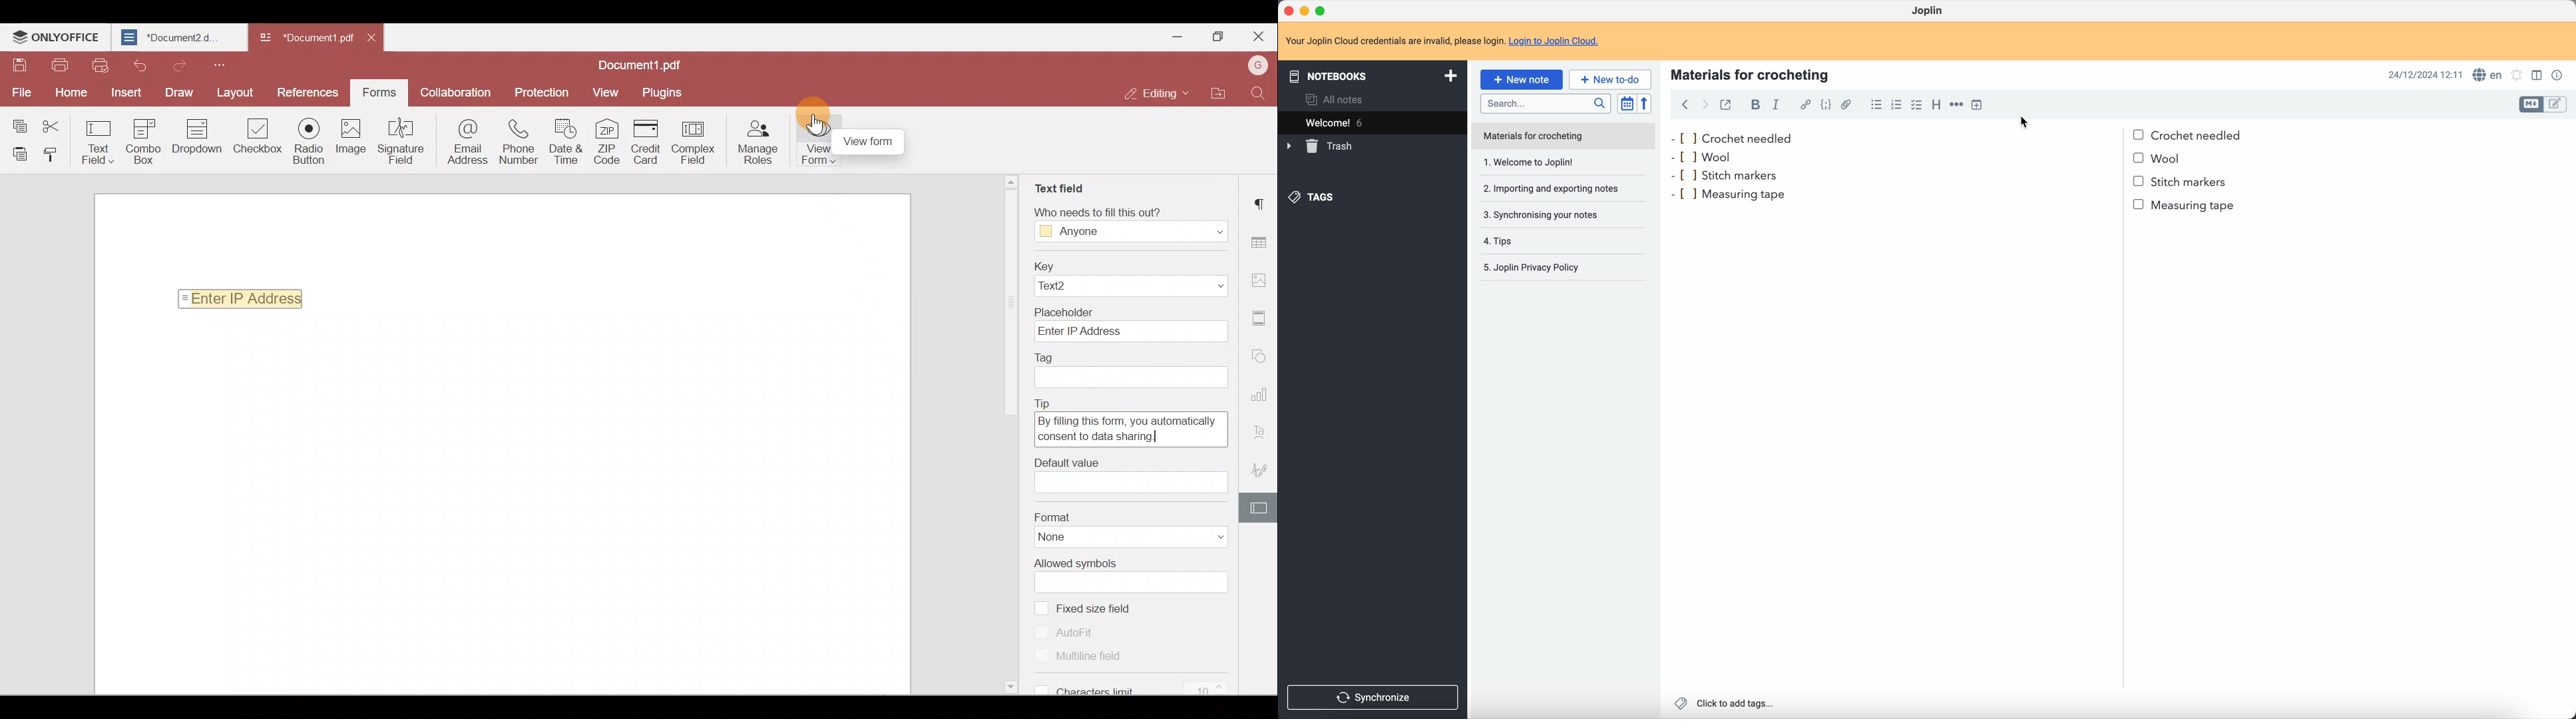 This screenshot has height=728, width=2576. What do you see at coordinates (1372, 122) in the screenshot?
I see `welcome` at bounding box center [1372, 122].